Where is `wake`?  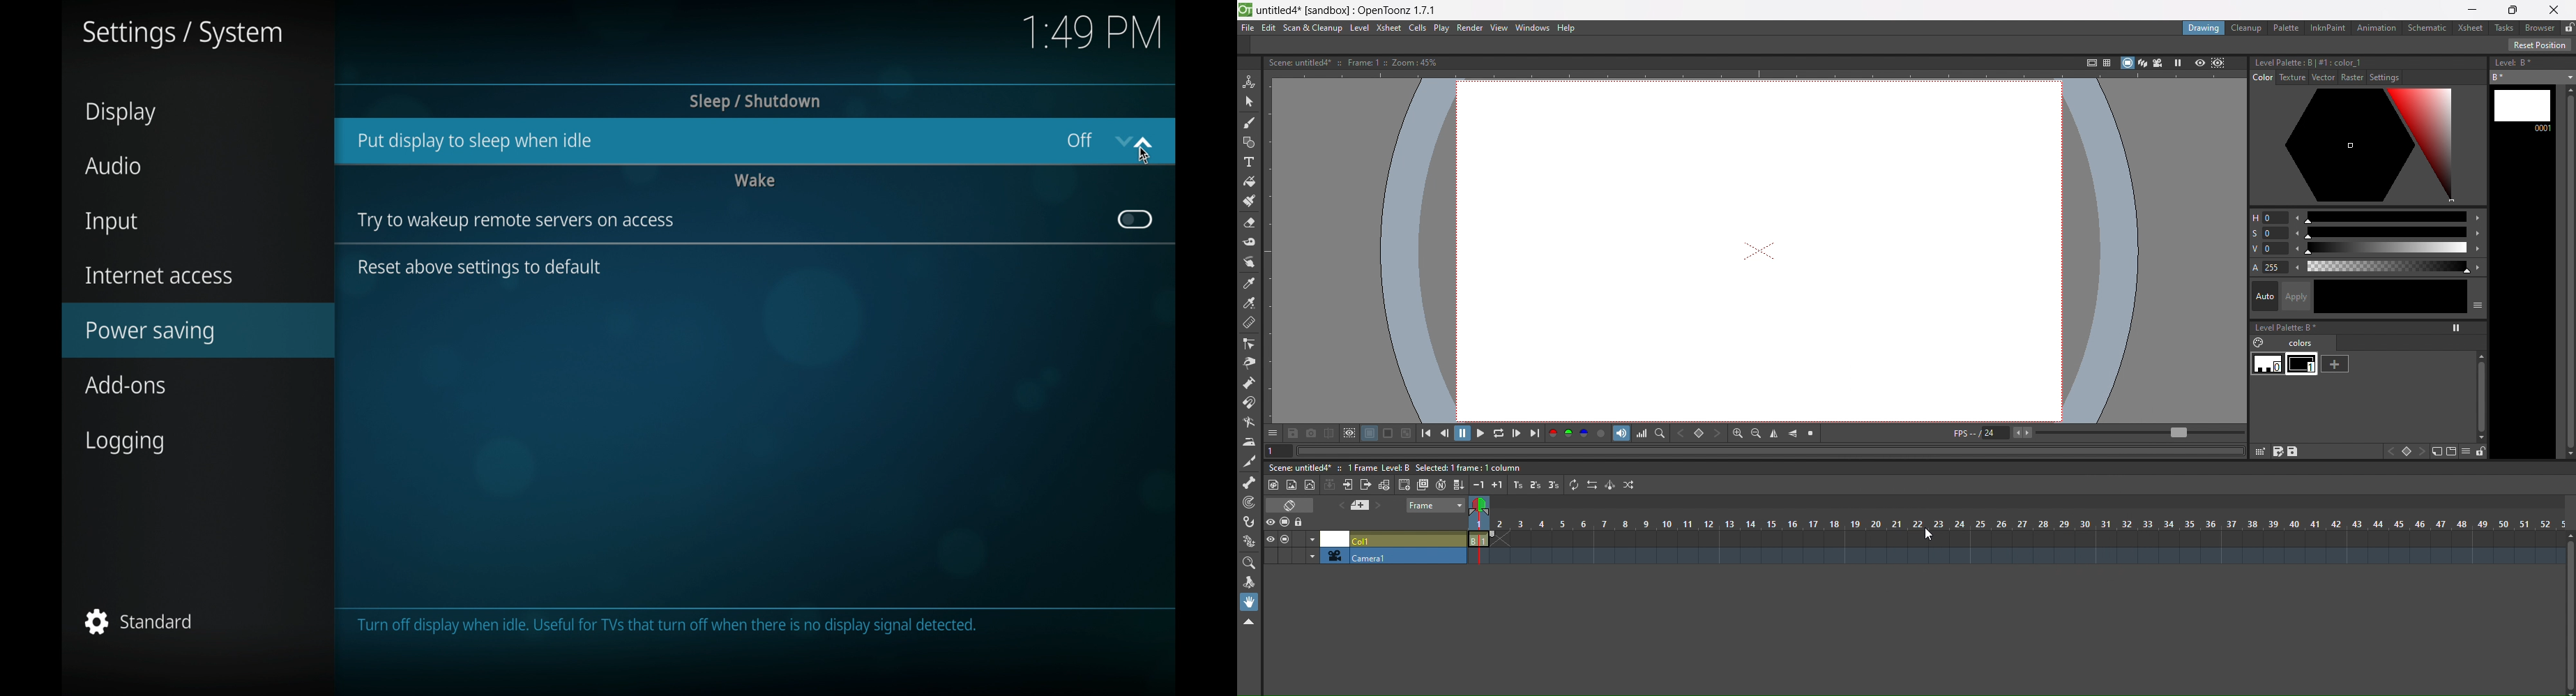
wake is located at coordinates (755, 179).